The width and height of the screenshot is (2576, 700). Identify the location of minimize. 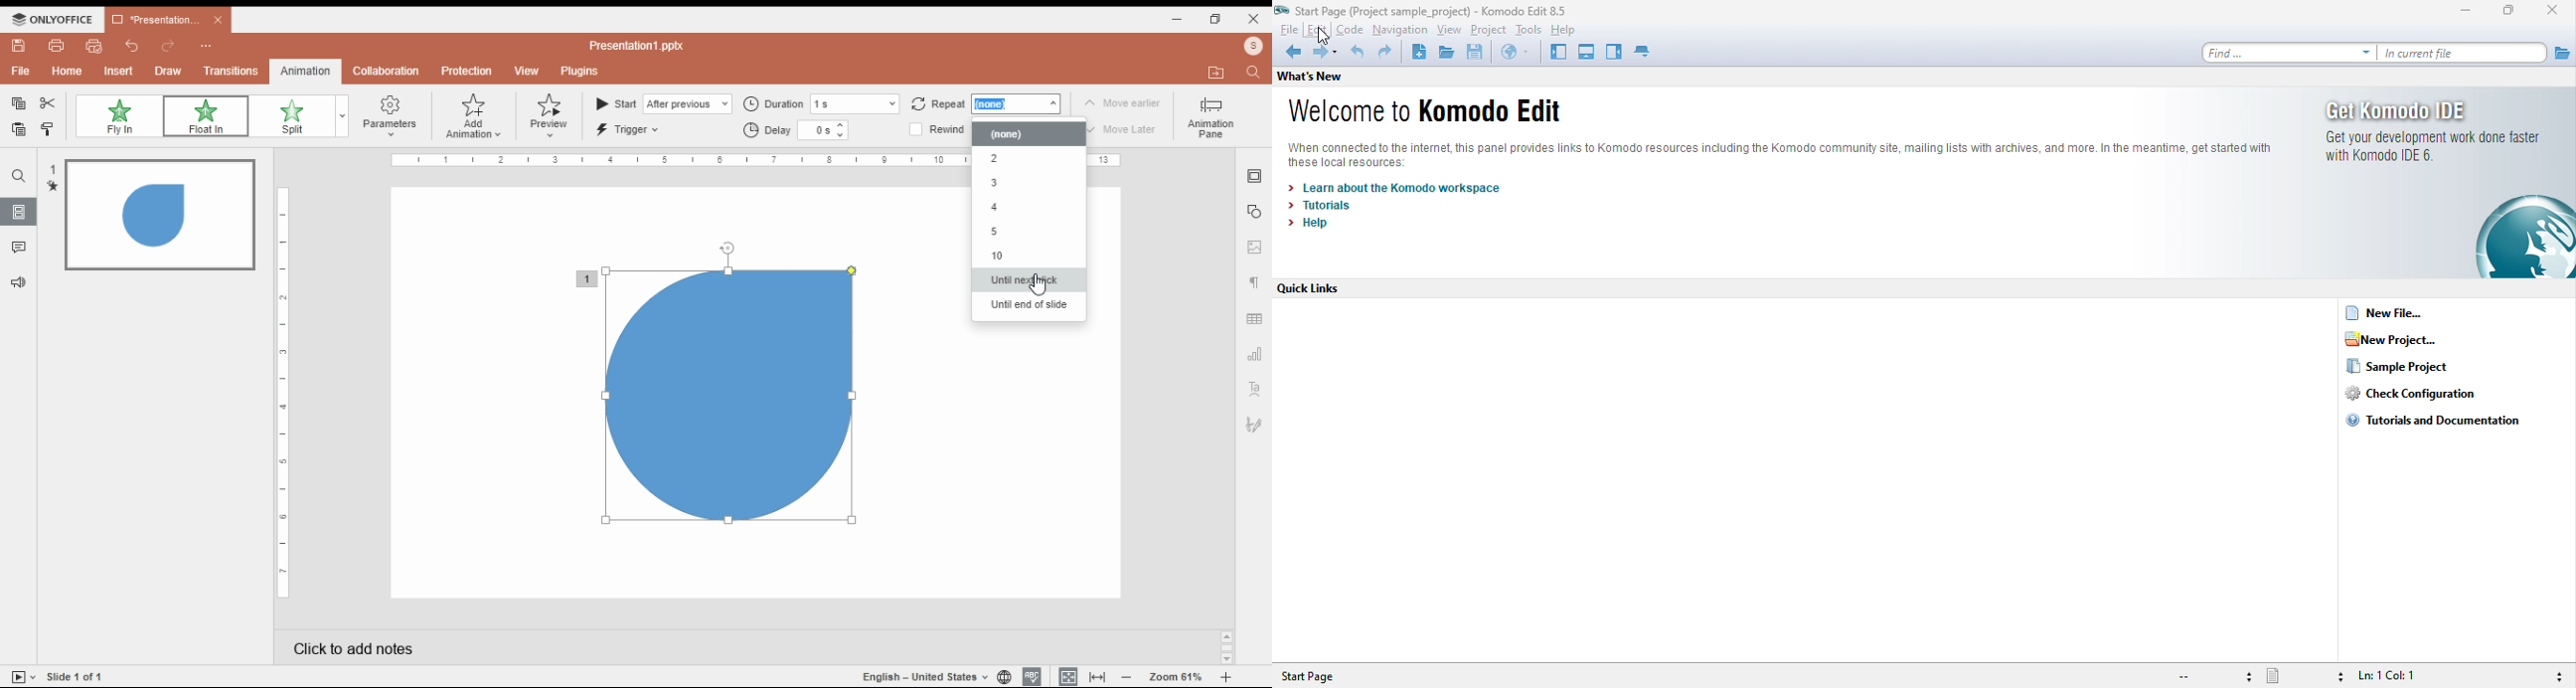
(1178, 20).